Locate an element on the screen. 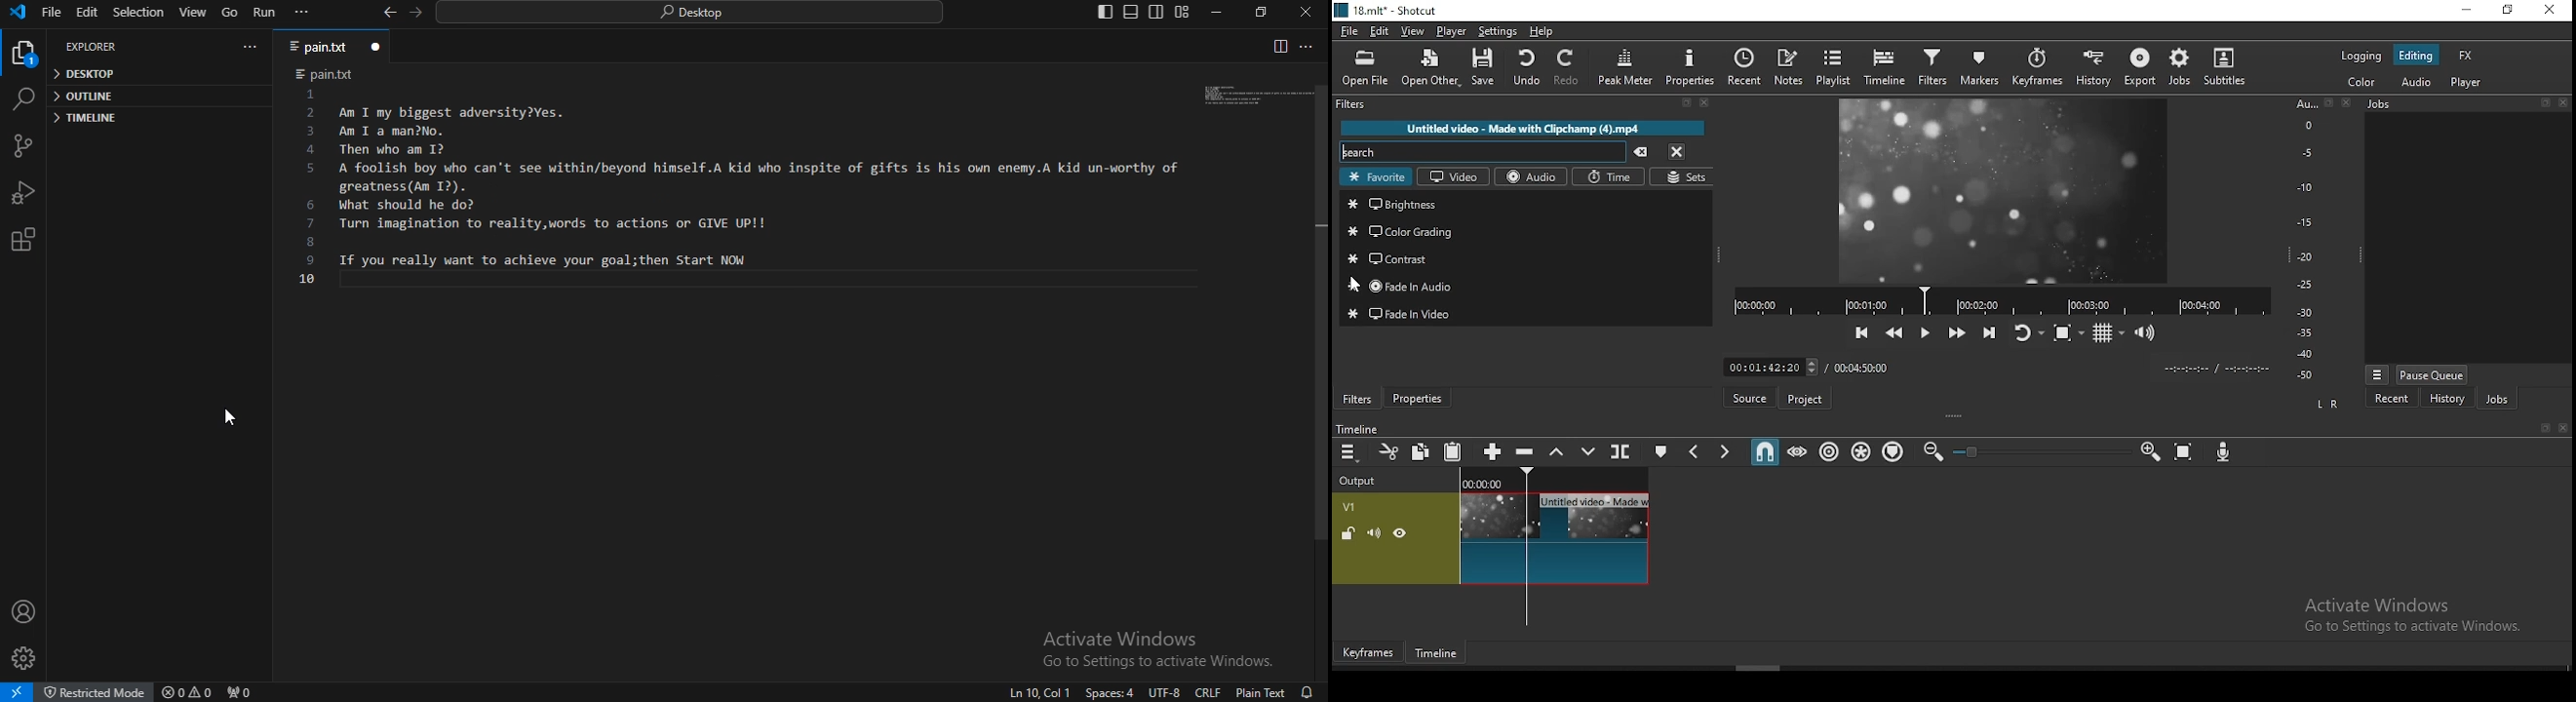 The height and width of the screenshot is (728, 2576). Cursor is located at coordinates (1355, 285).